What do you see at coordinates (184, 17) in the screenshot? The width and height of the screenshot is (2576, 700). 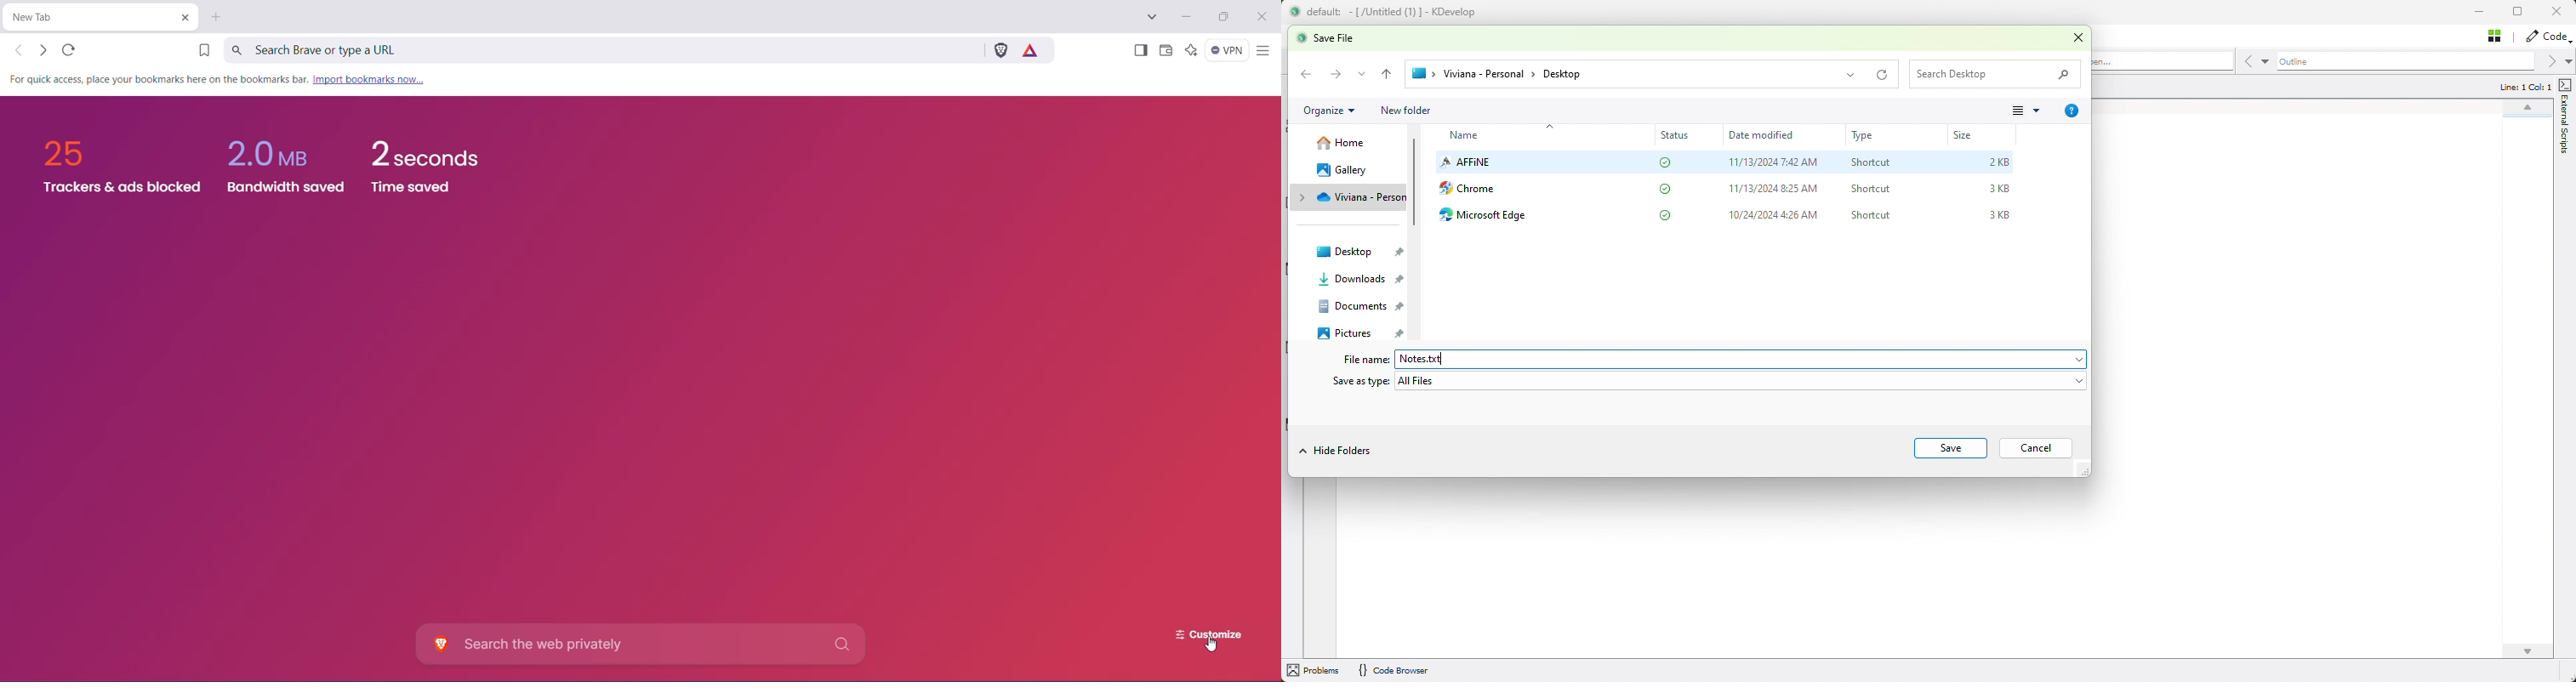 I see `Close Tab` at bounding box center [184, 17].